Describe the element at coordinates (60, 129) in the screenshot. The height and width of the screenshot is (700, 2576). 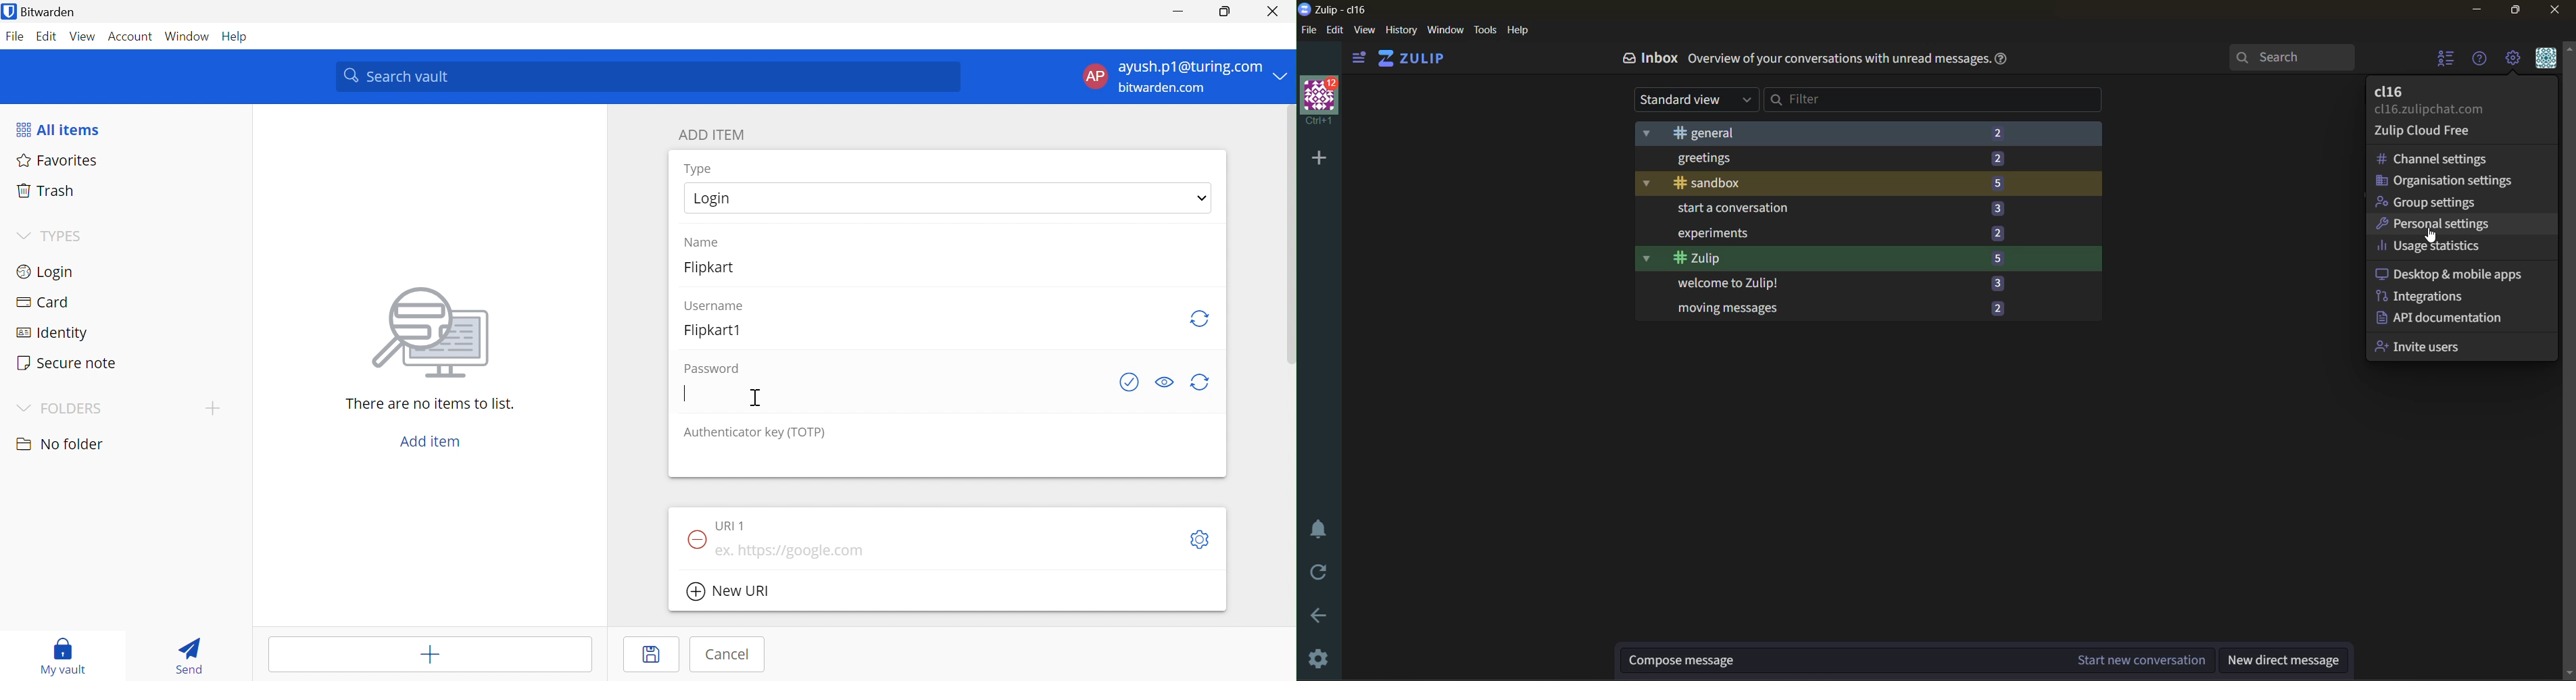
I see `All items` at that location.